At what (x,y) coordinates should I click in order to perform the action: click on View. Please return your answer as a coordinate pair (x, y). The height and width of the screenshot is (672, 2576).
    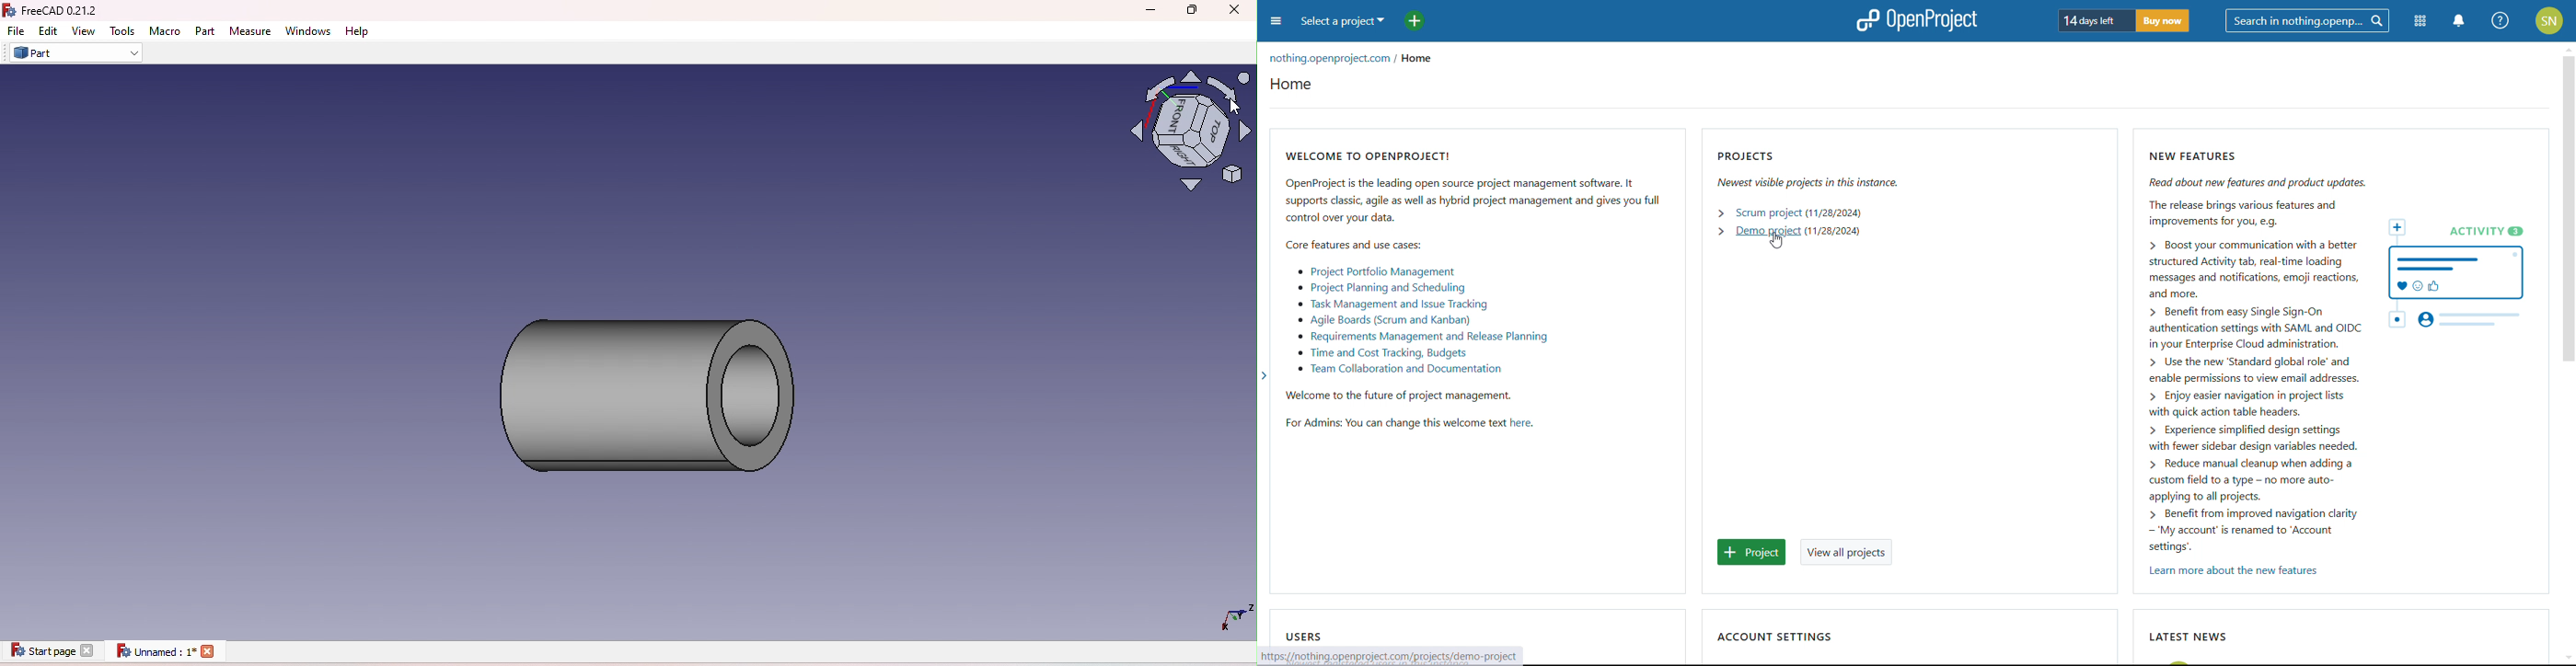
    Looking at the image, I should click on (85, 30).